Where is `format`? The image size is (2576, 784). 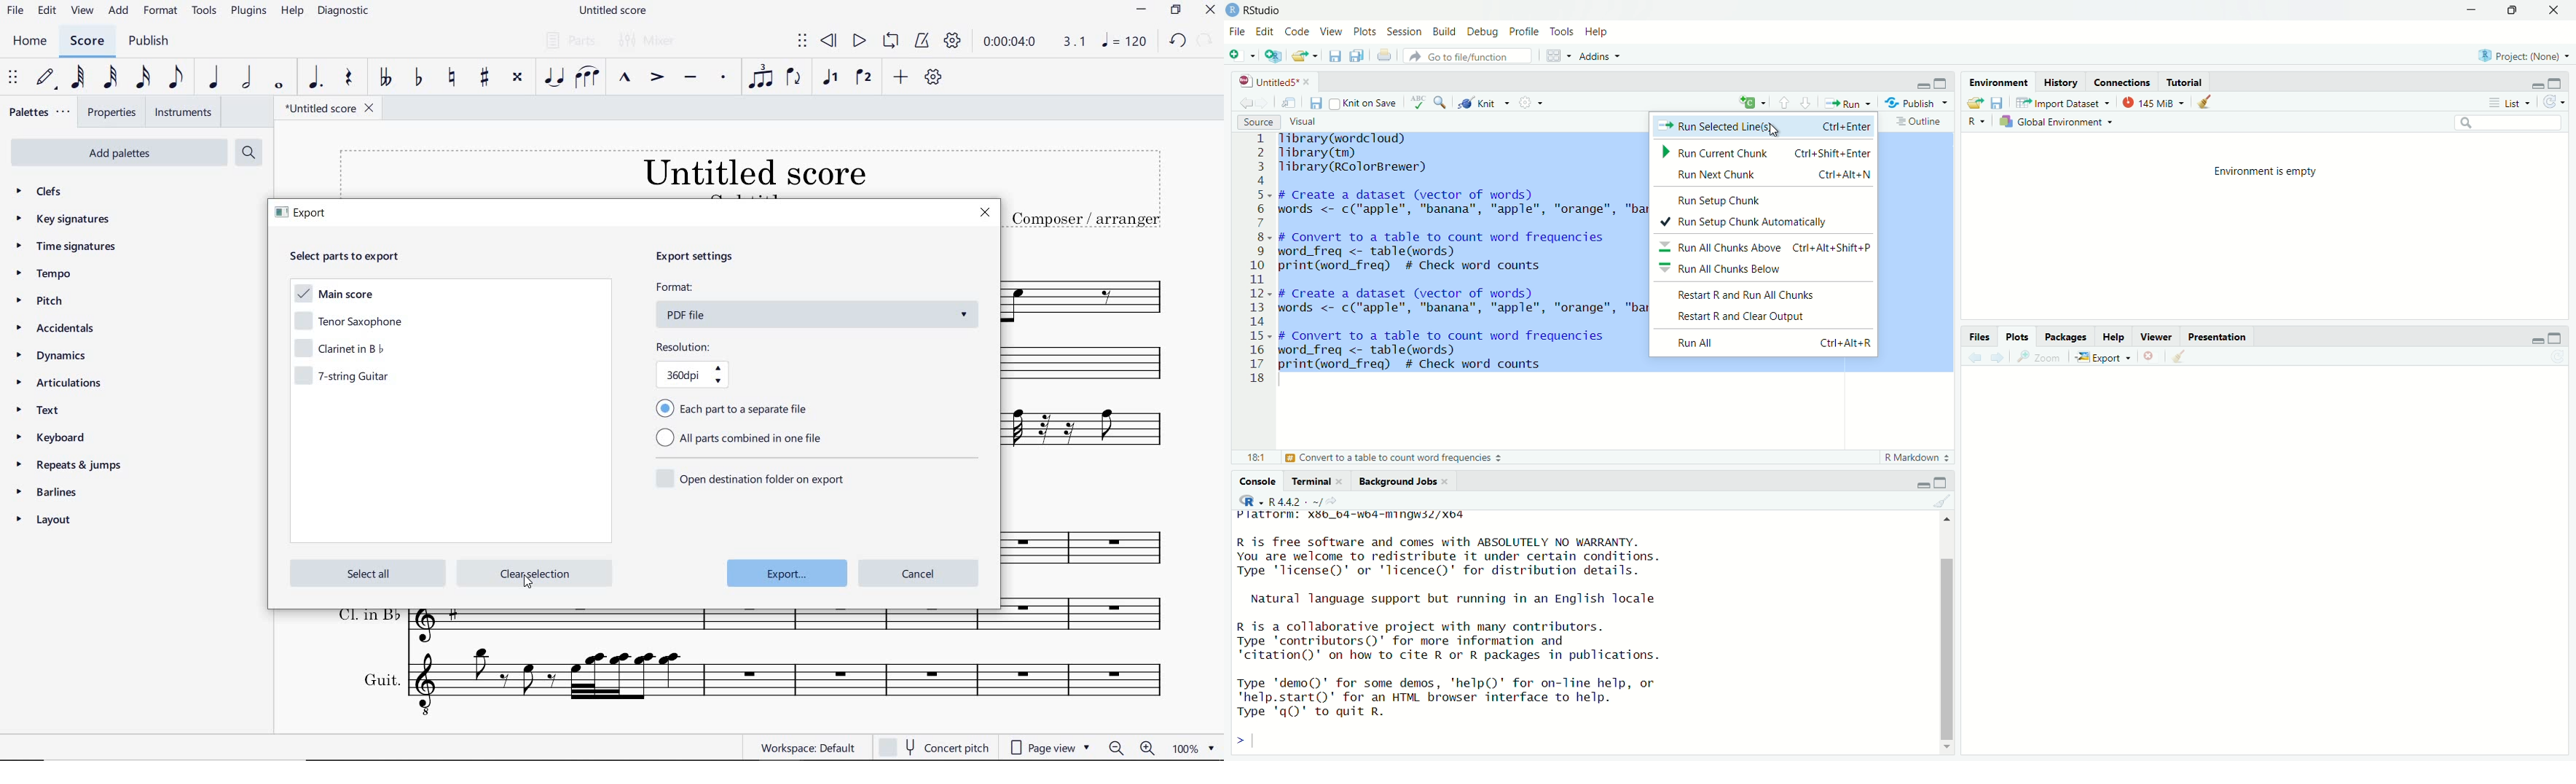
format is located at coordinates (817, 288).